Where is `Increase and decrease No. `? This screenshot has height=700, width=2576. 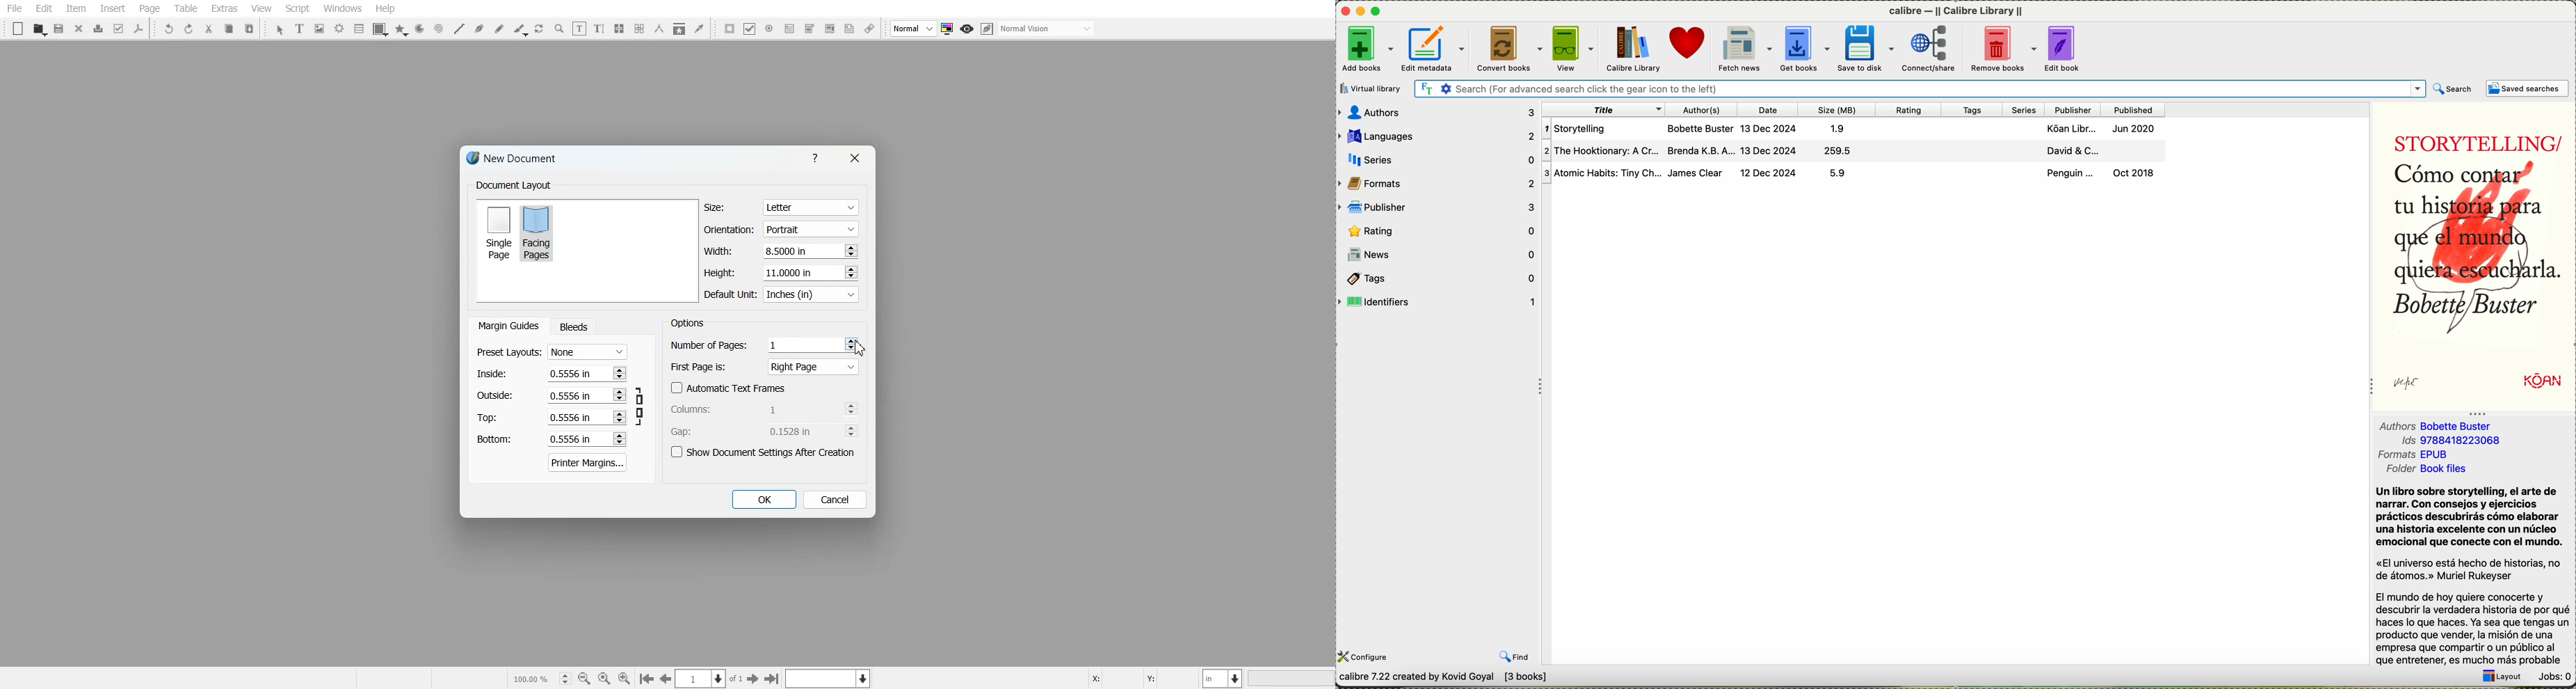
Increase and decrease No.  is located at coordinates (851, 344).